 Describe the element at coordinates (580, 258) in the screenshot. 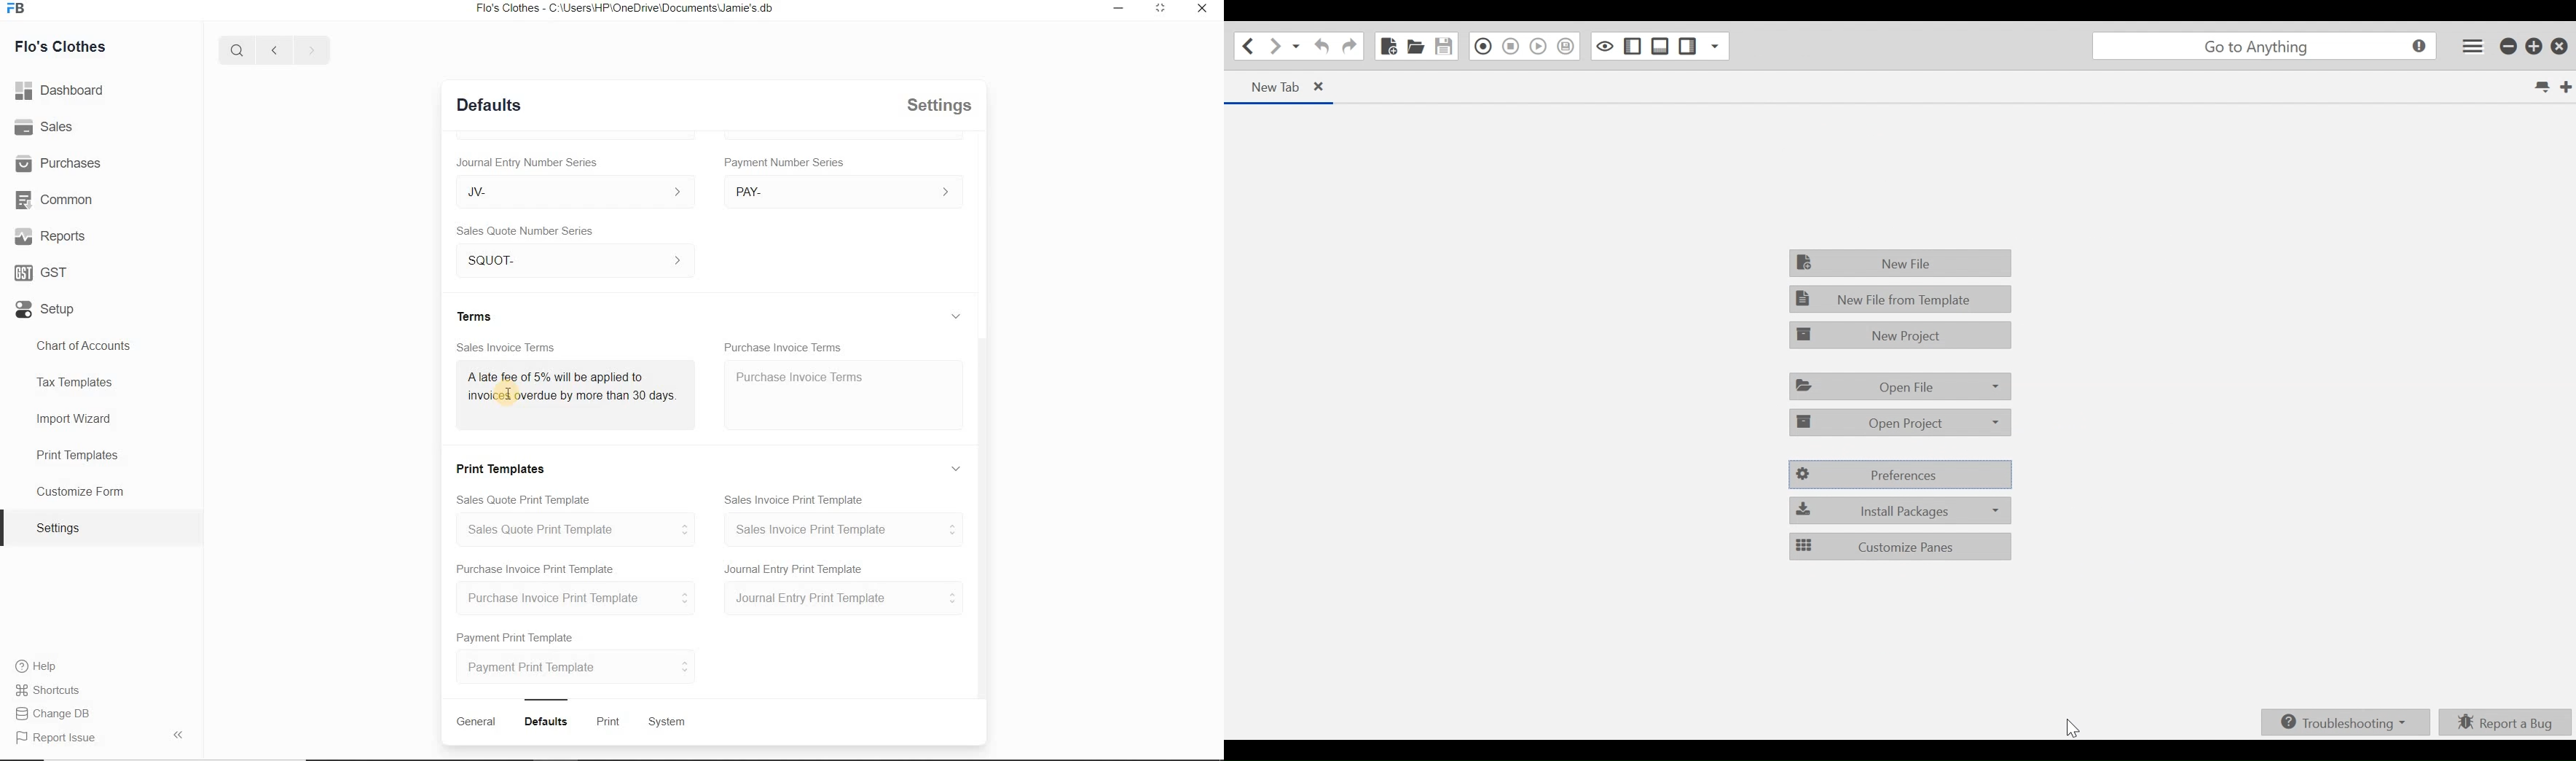

I see `SQUOT` at that location.